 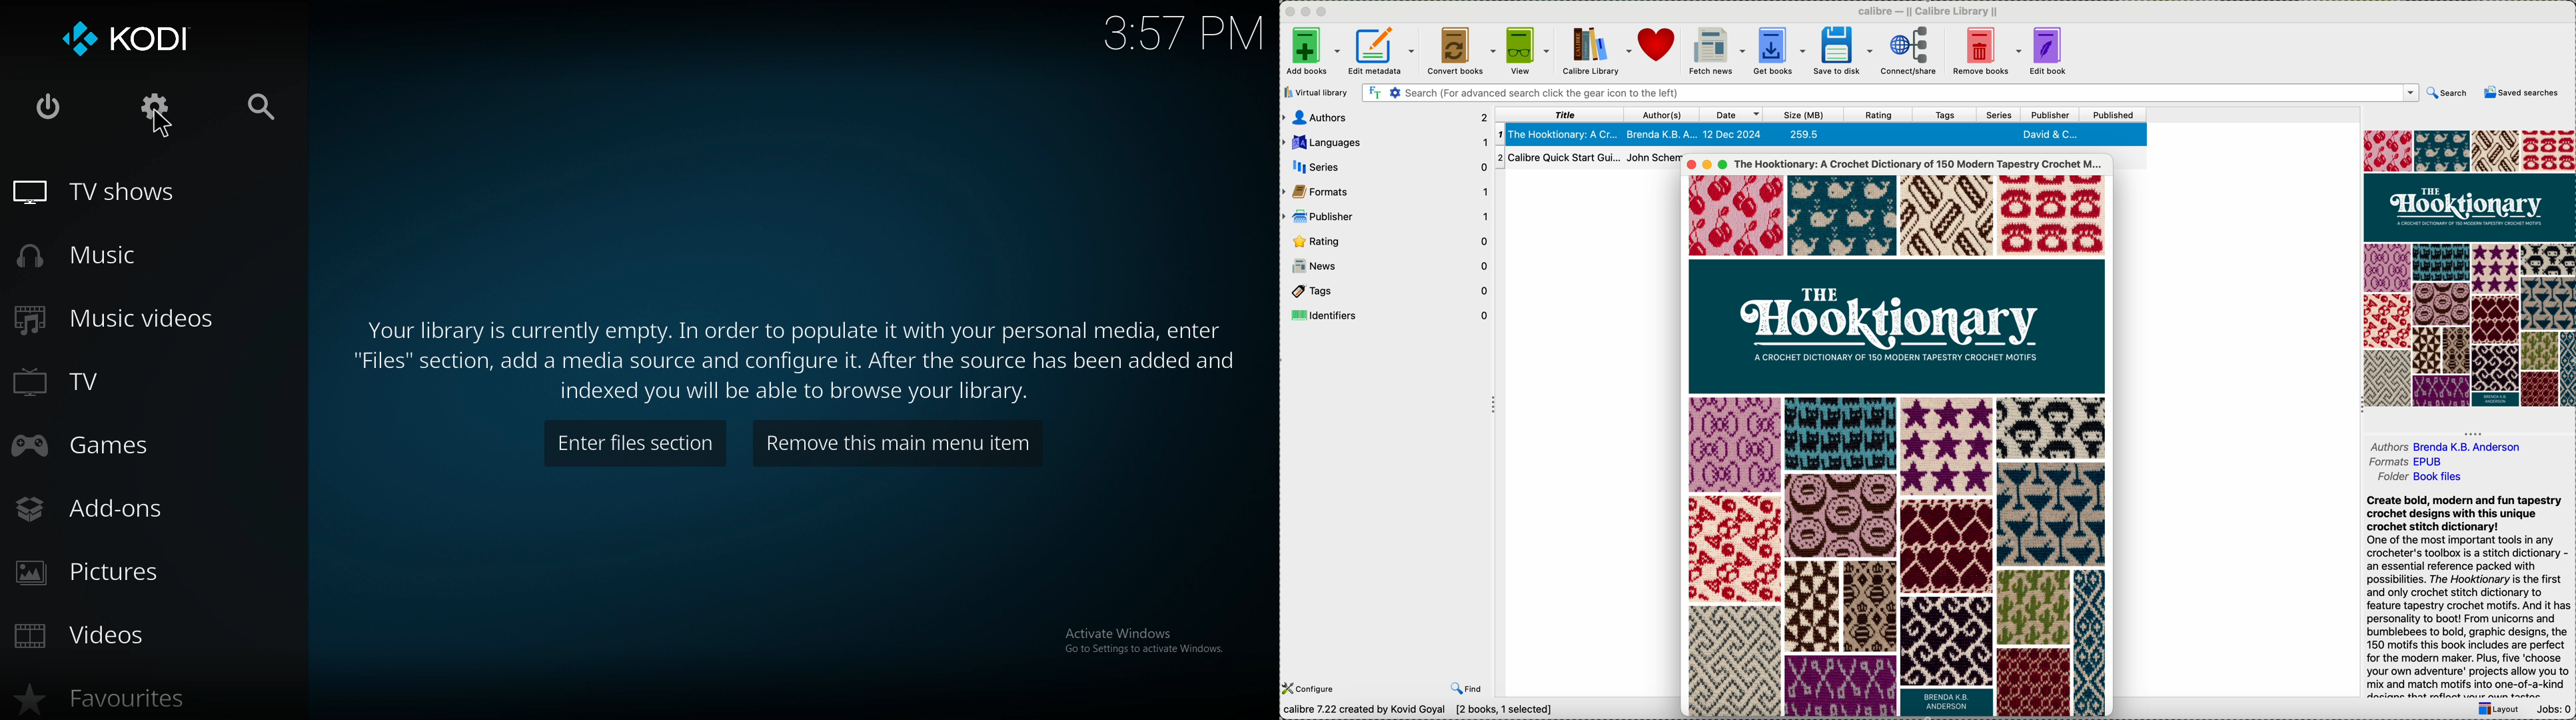 I want to click on Time, so click(x=1185, y=35).